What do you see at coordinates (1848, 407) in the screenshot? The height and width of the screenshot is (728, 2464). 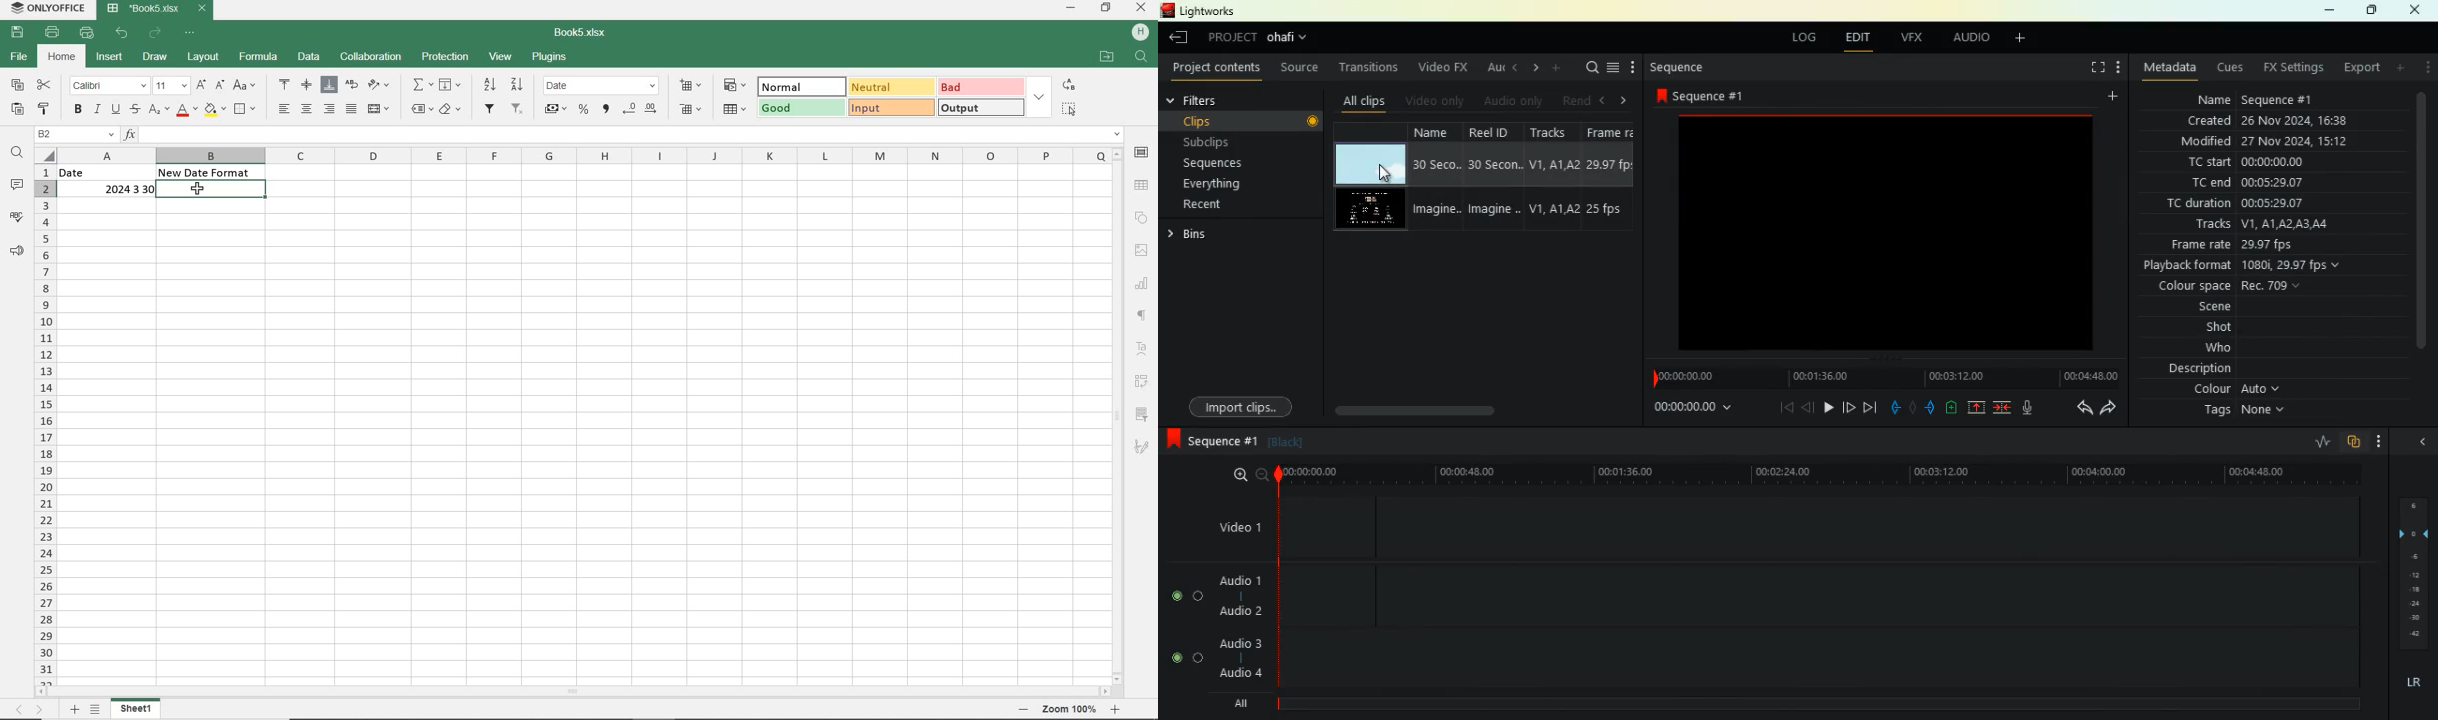 I see `forward` at bounding box center [1848, 407].